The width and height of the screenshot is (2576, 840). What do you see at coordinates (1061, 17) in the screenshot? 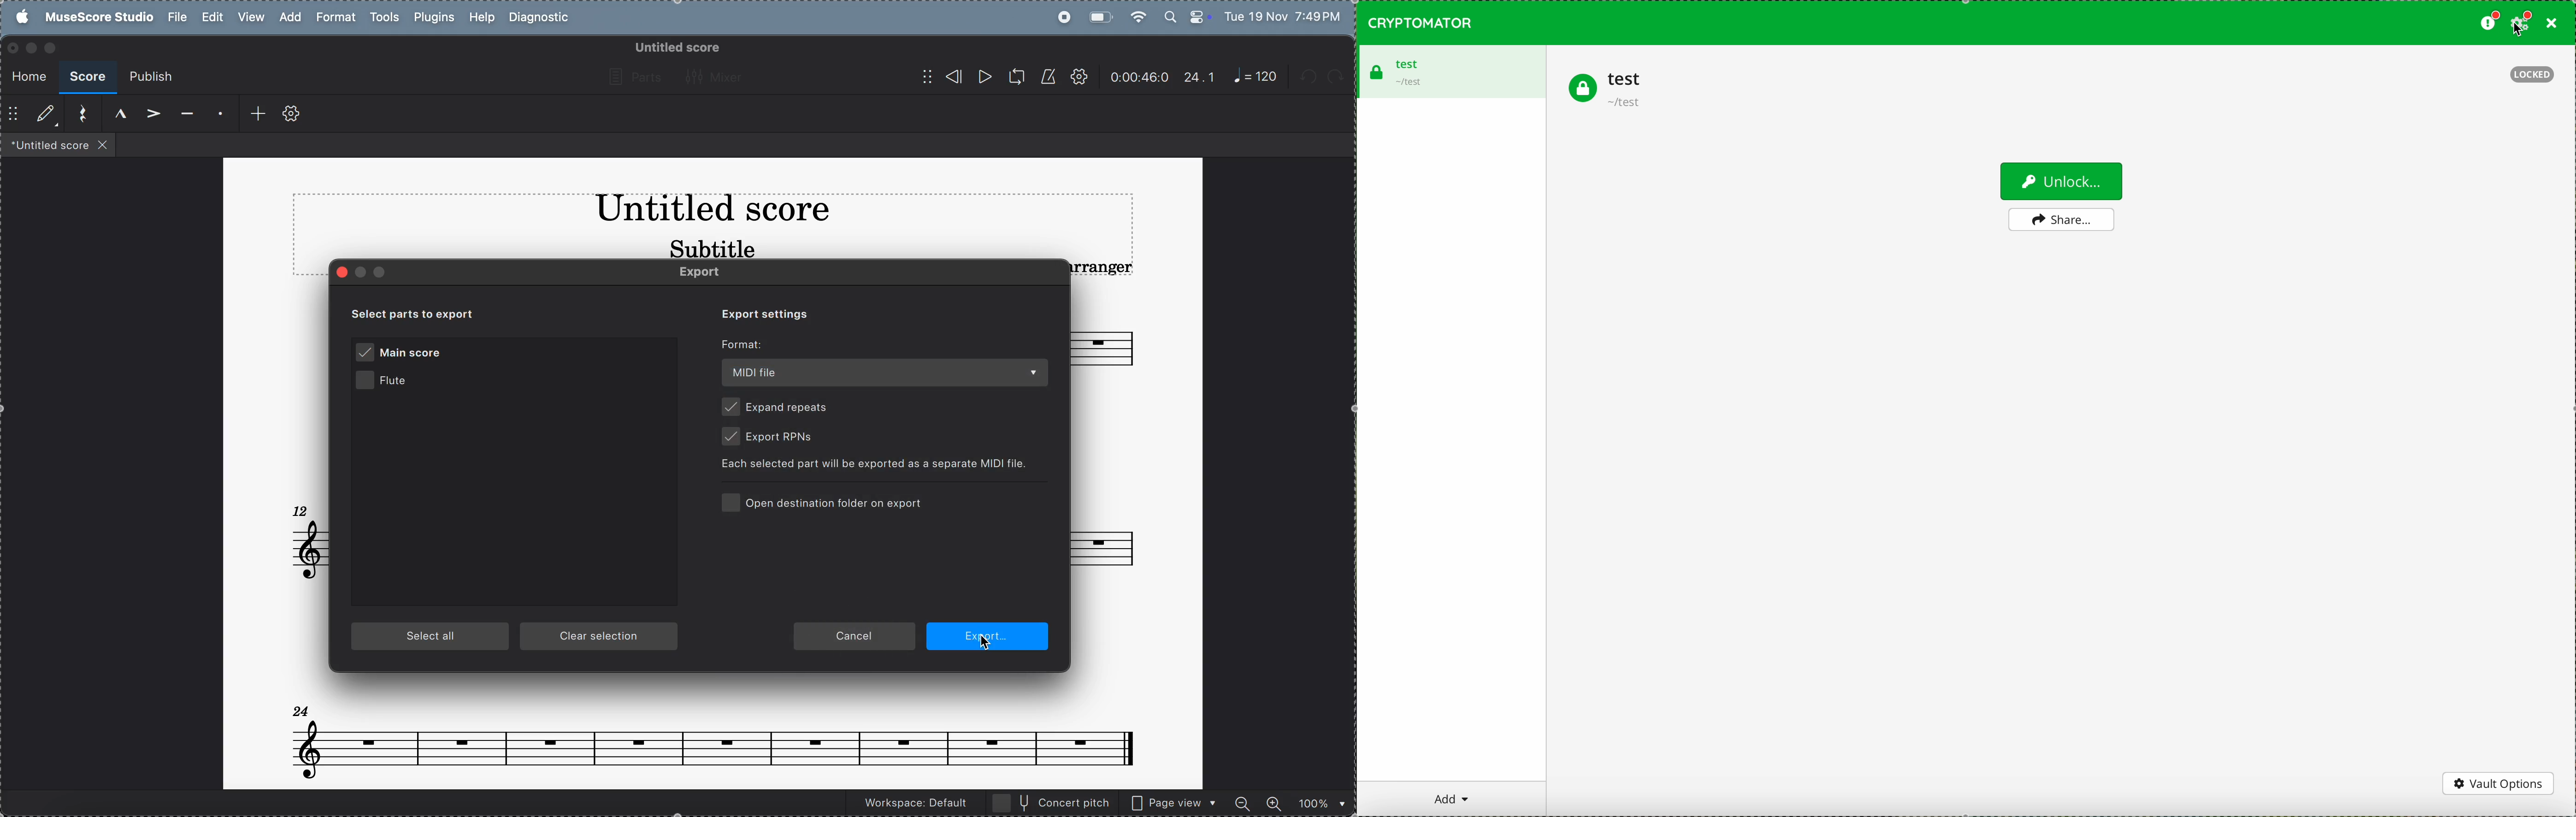
I see `record` at bounding box center [1061, 17].